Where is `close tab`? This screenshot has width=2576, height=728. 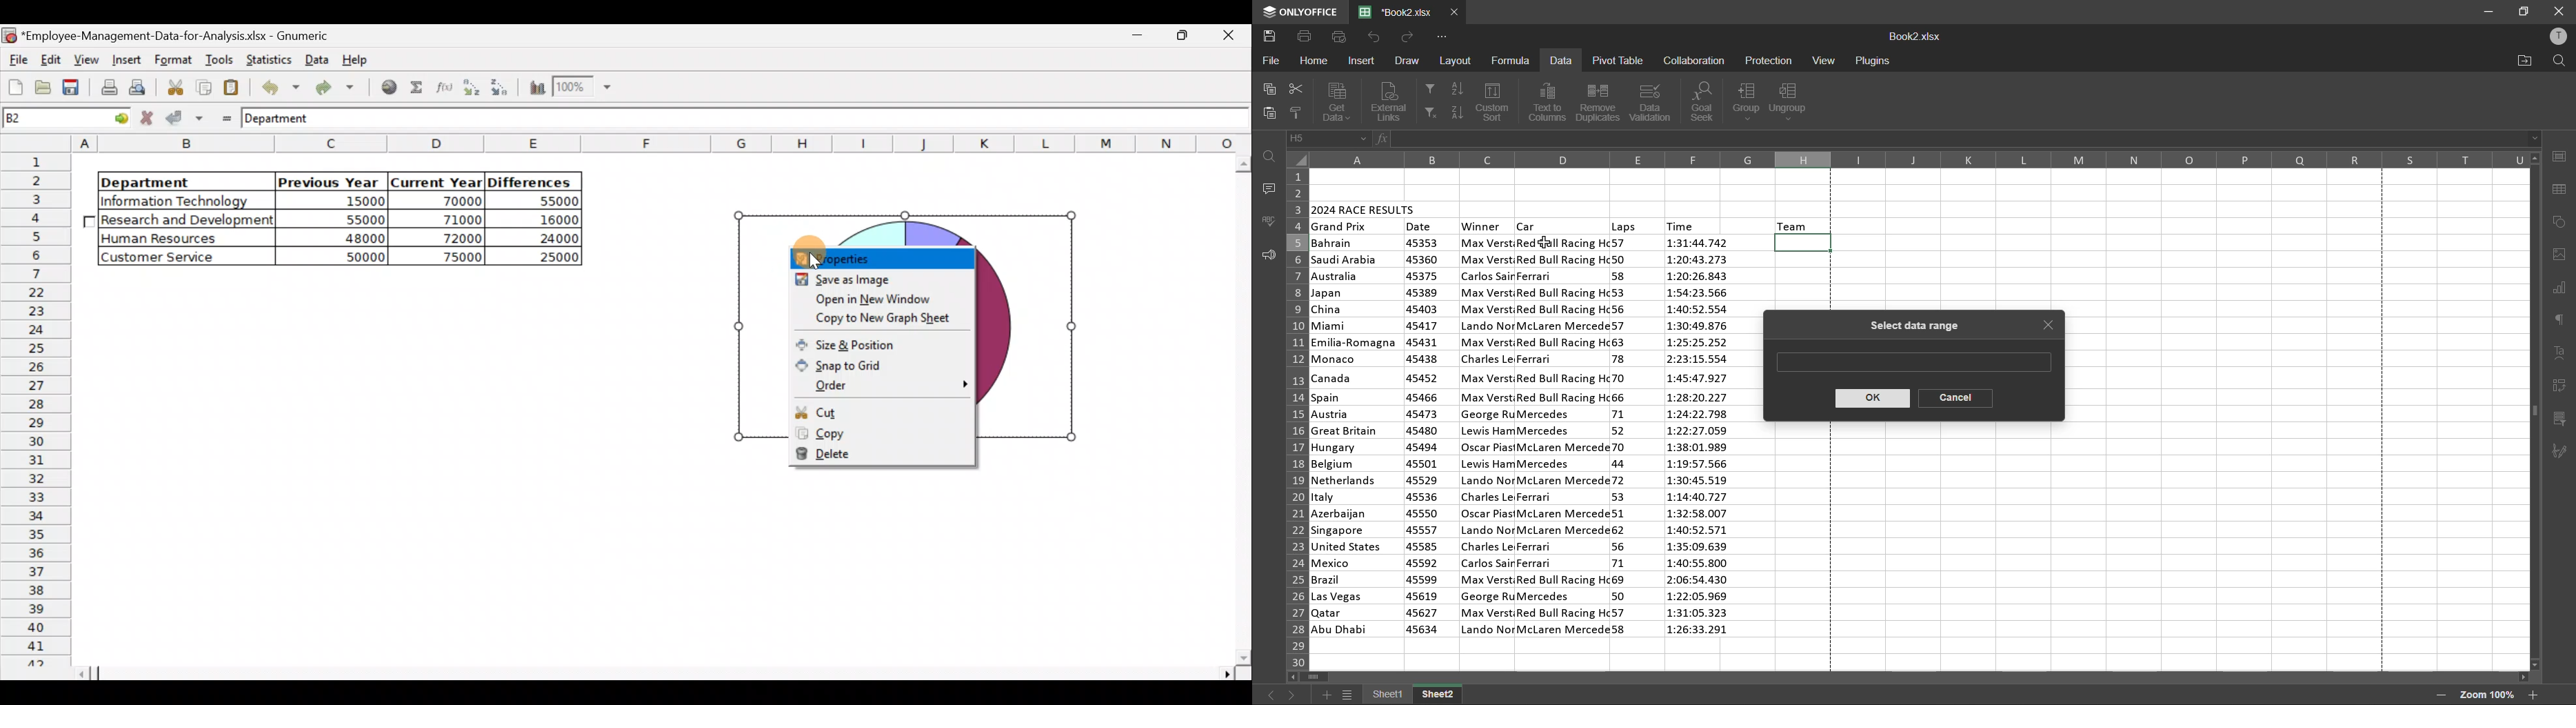 close tab is located at coordinates (1455, 12).